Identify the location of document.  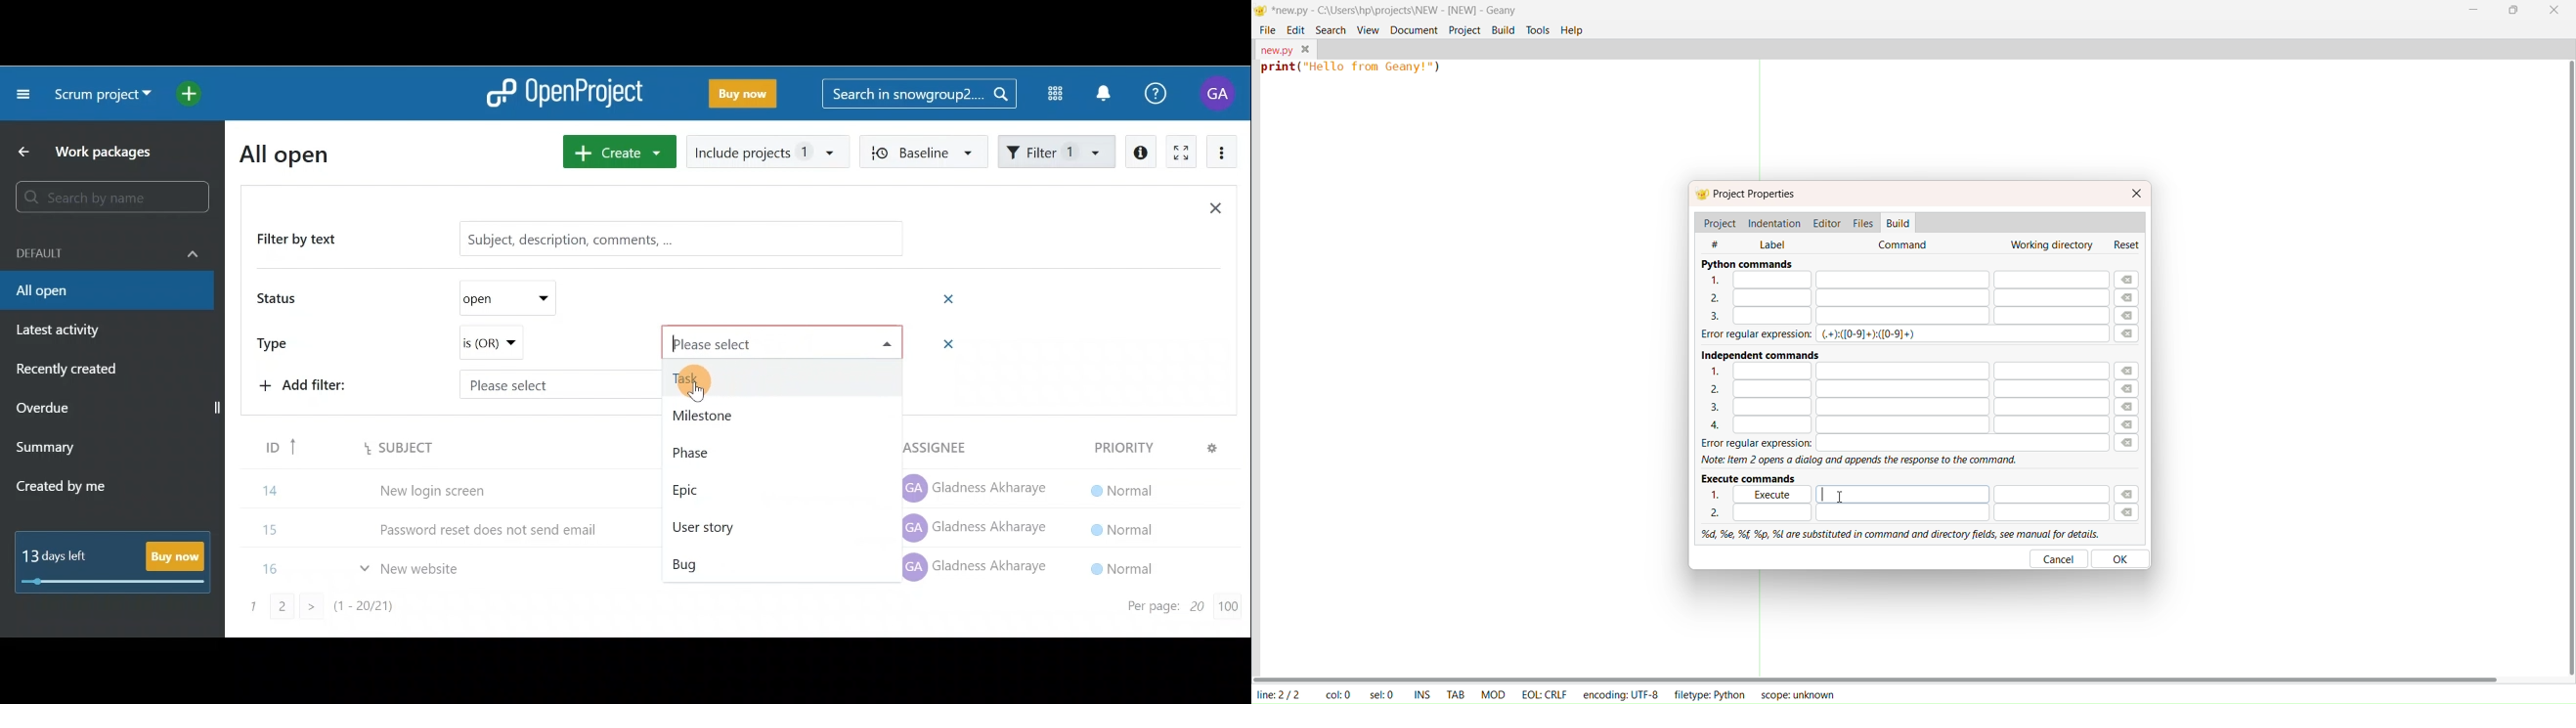
(1412, 29).